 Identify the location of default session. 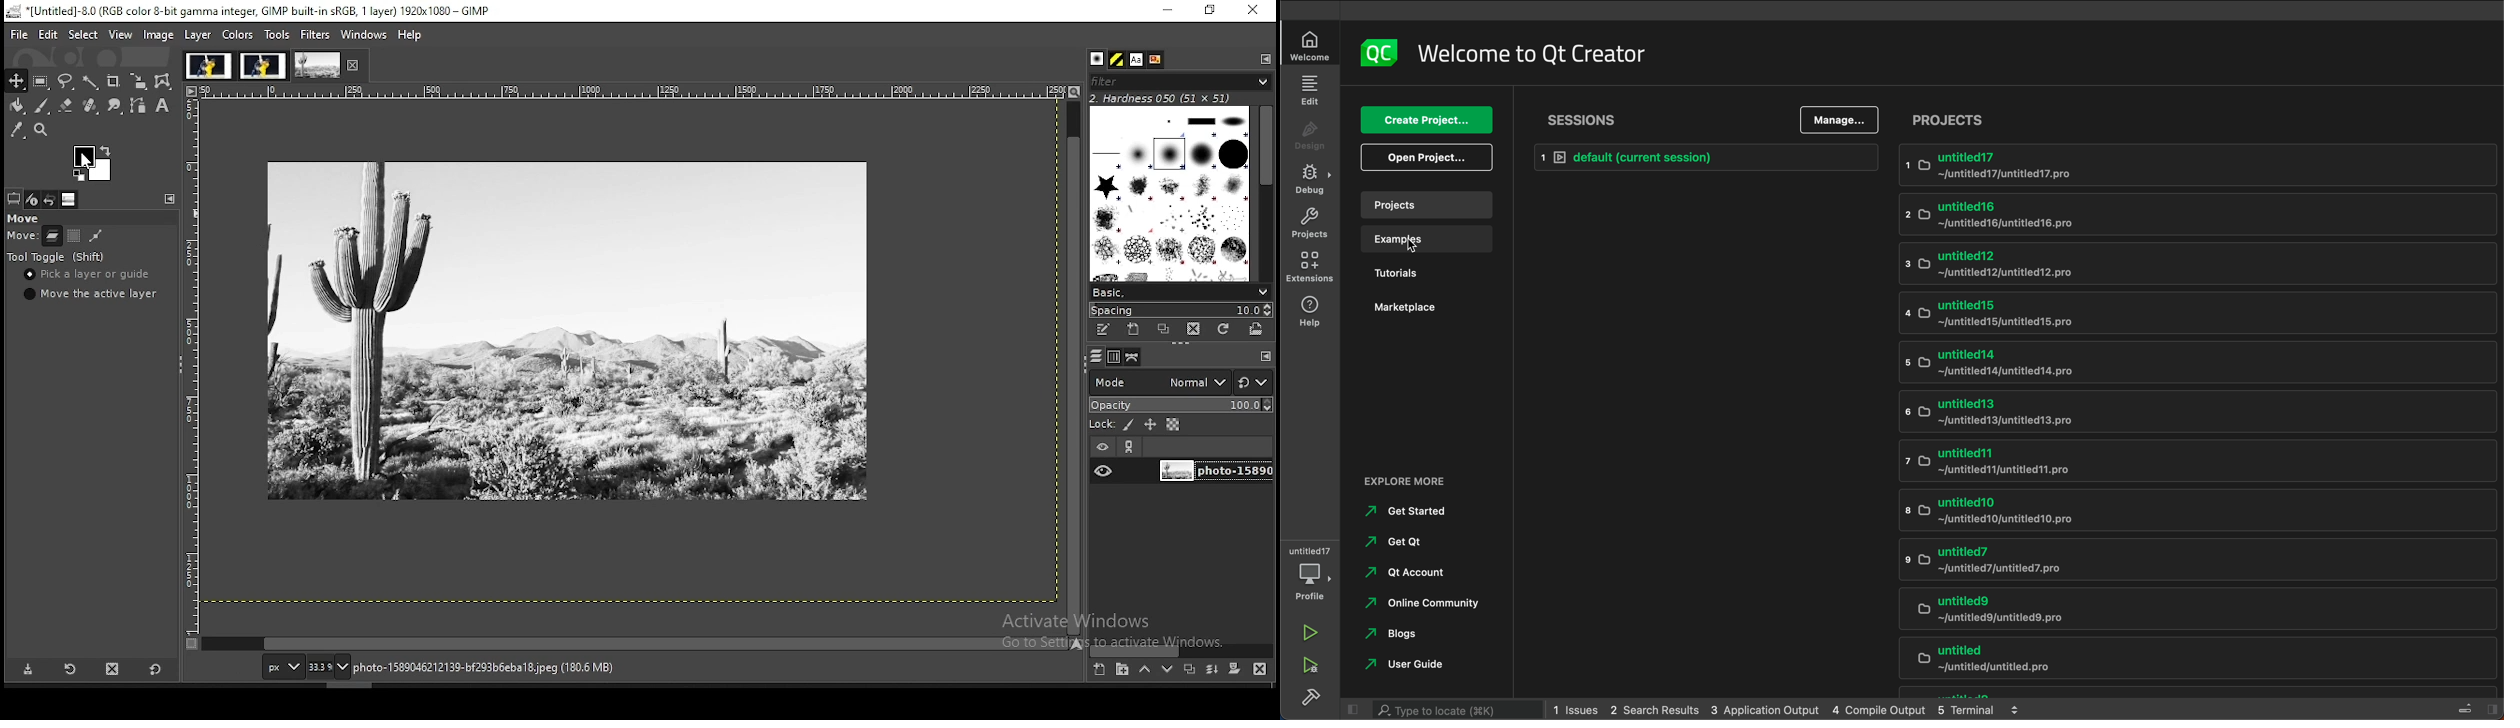
(1706, 157).